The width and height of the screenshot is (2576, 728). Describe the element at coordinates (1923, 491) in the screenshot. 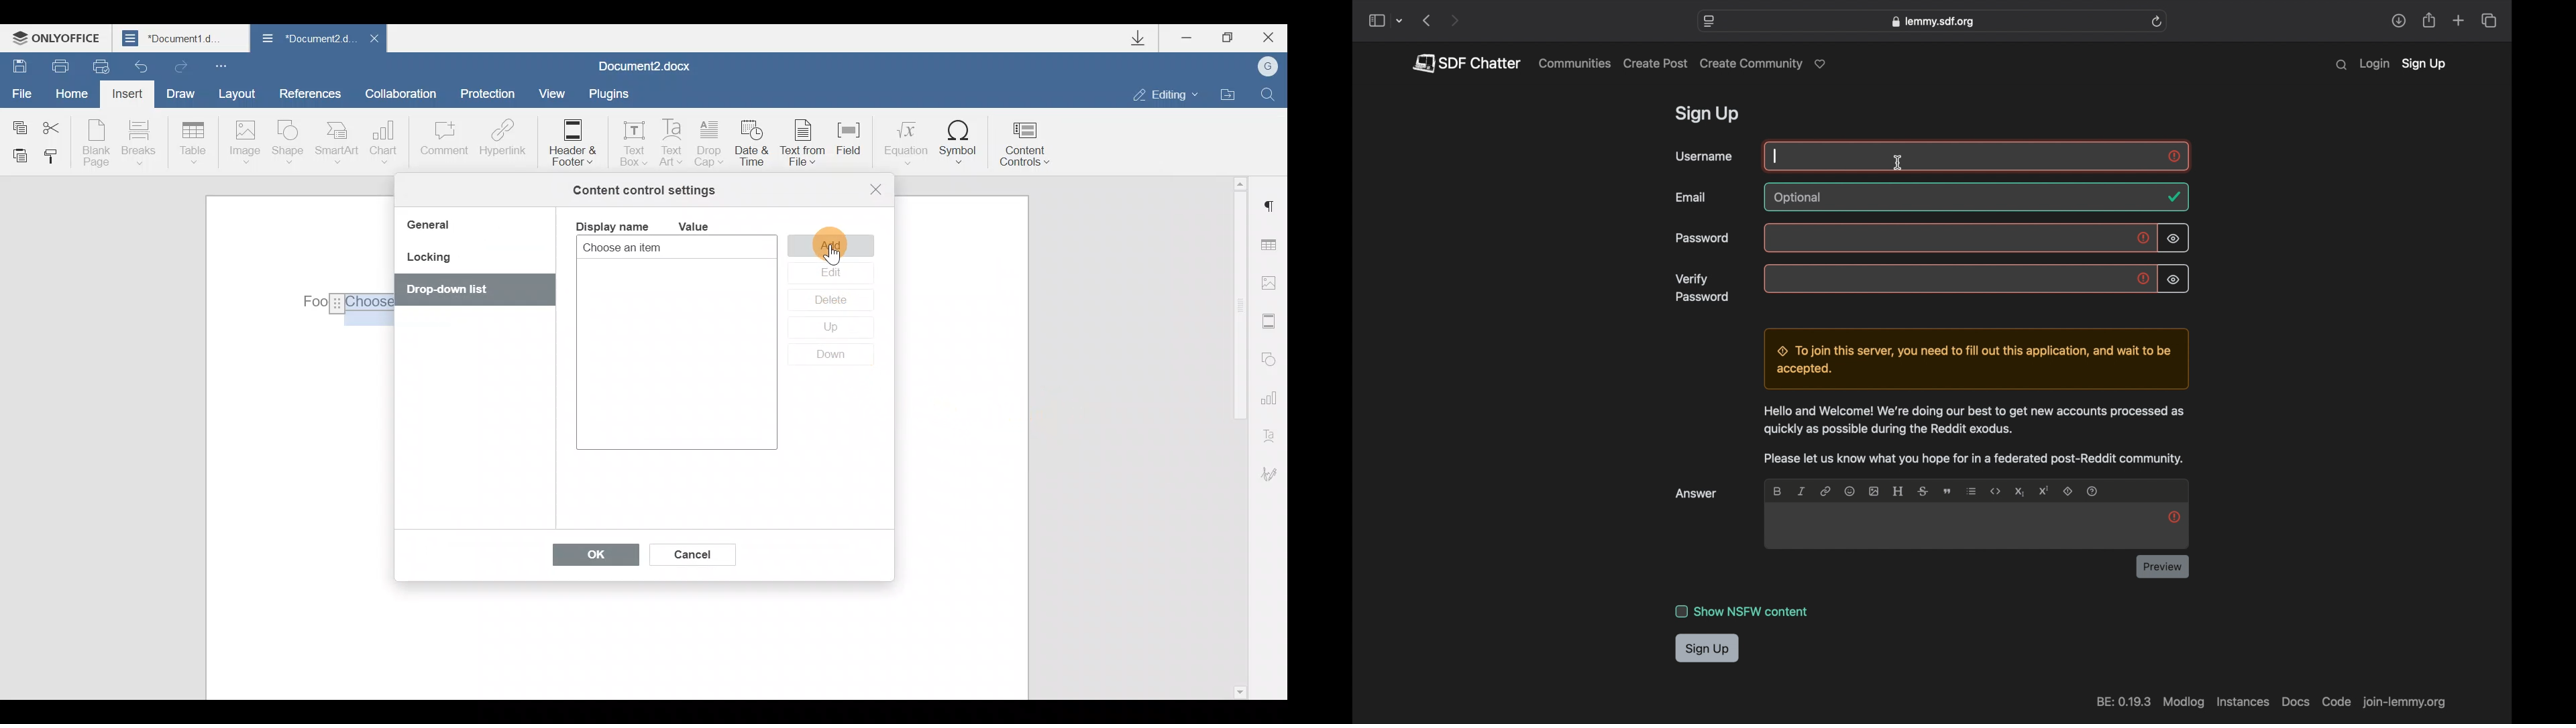

I see `strikethrough` at that location.